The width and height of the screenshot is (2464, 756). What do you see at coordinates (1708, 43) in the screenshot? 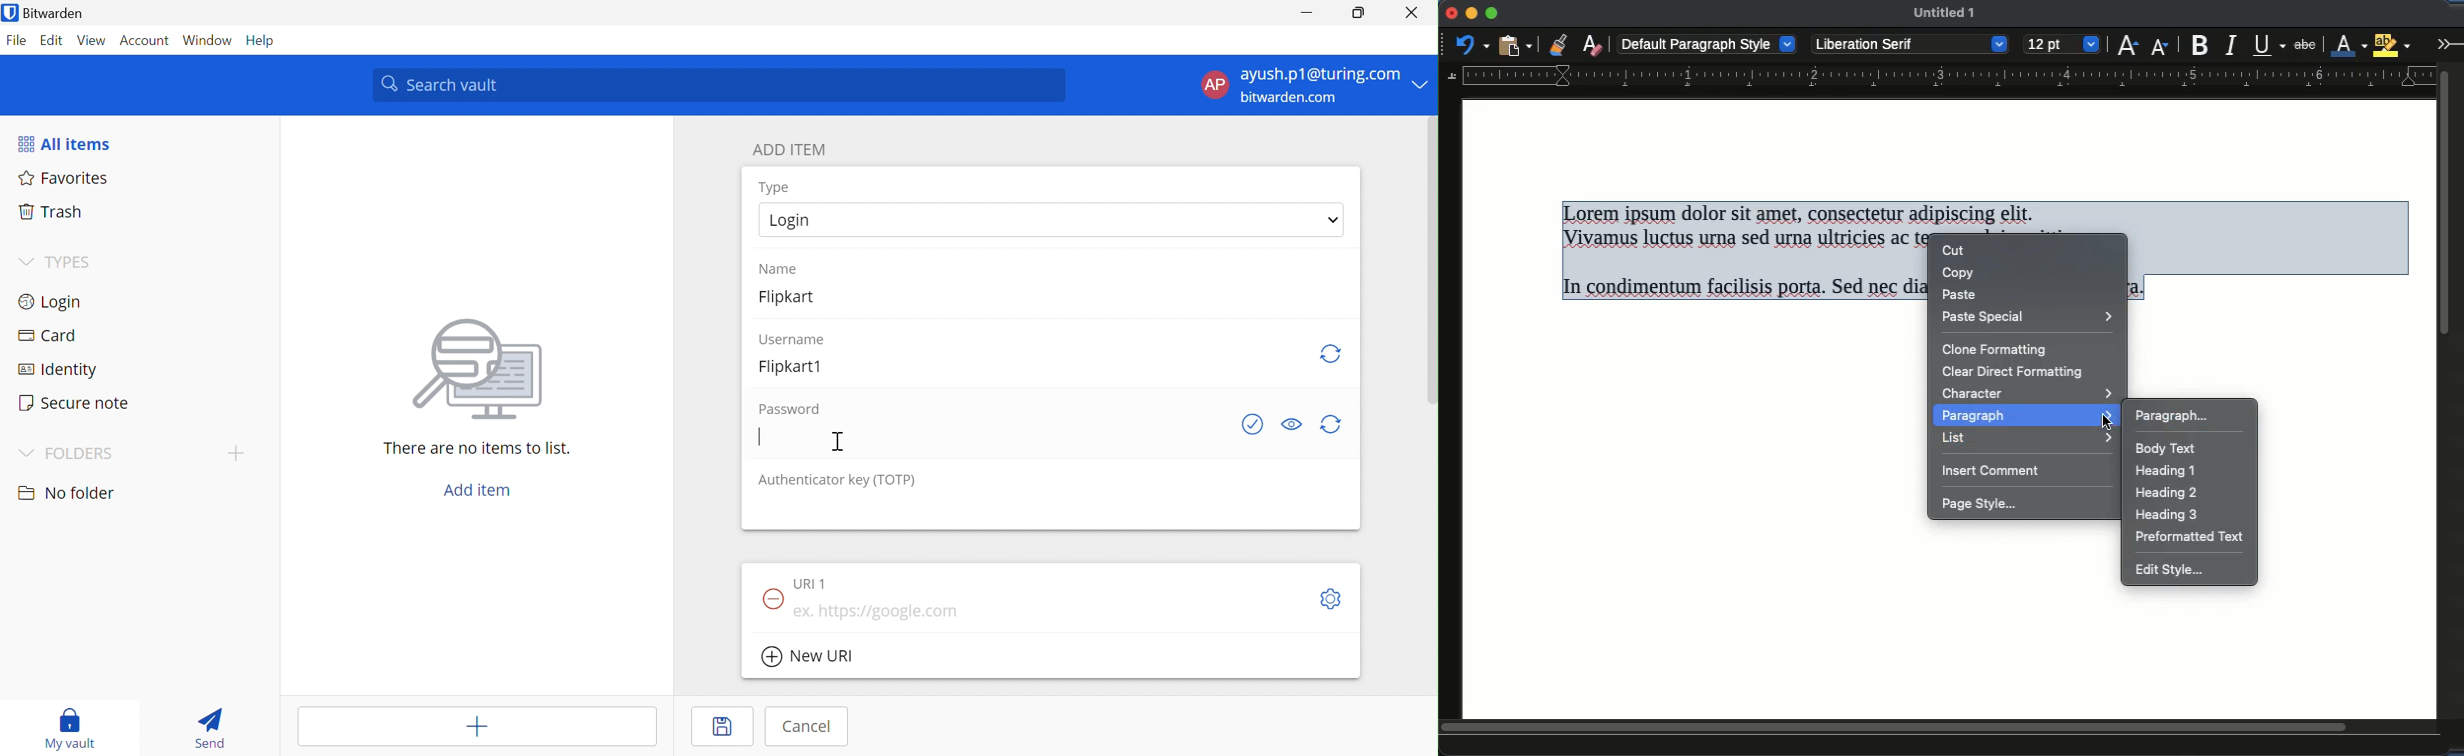
I see `default paragraph style` at bounding box center [1708, 43].